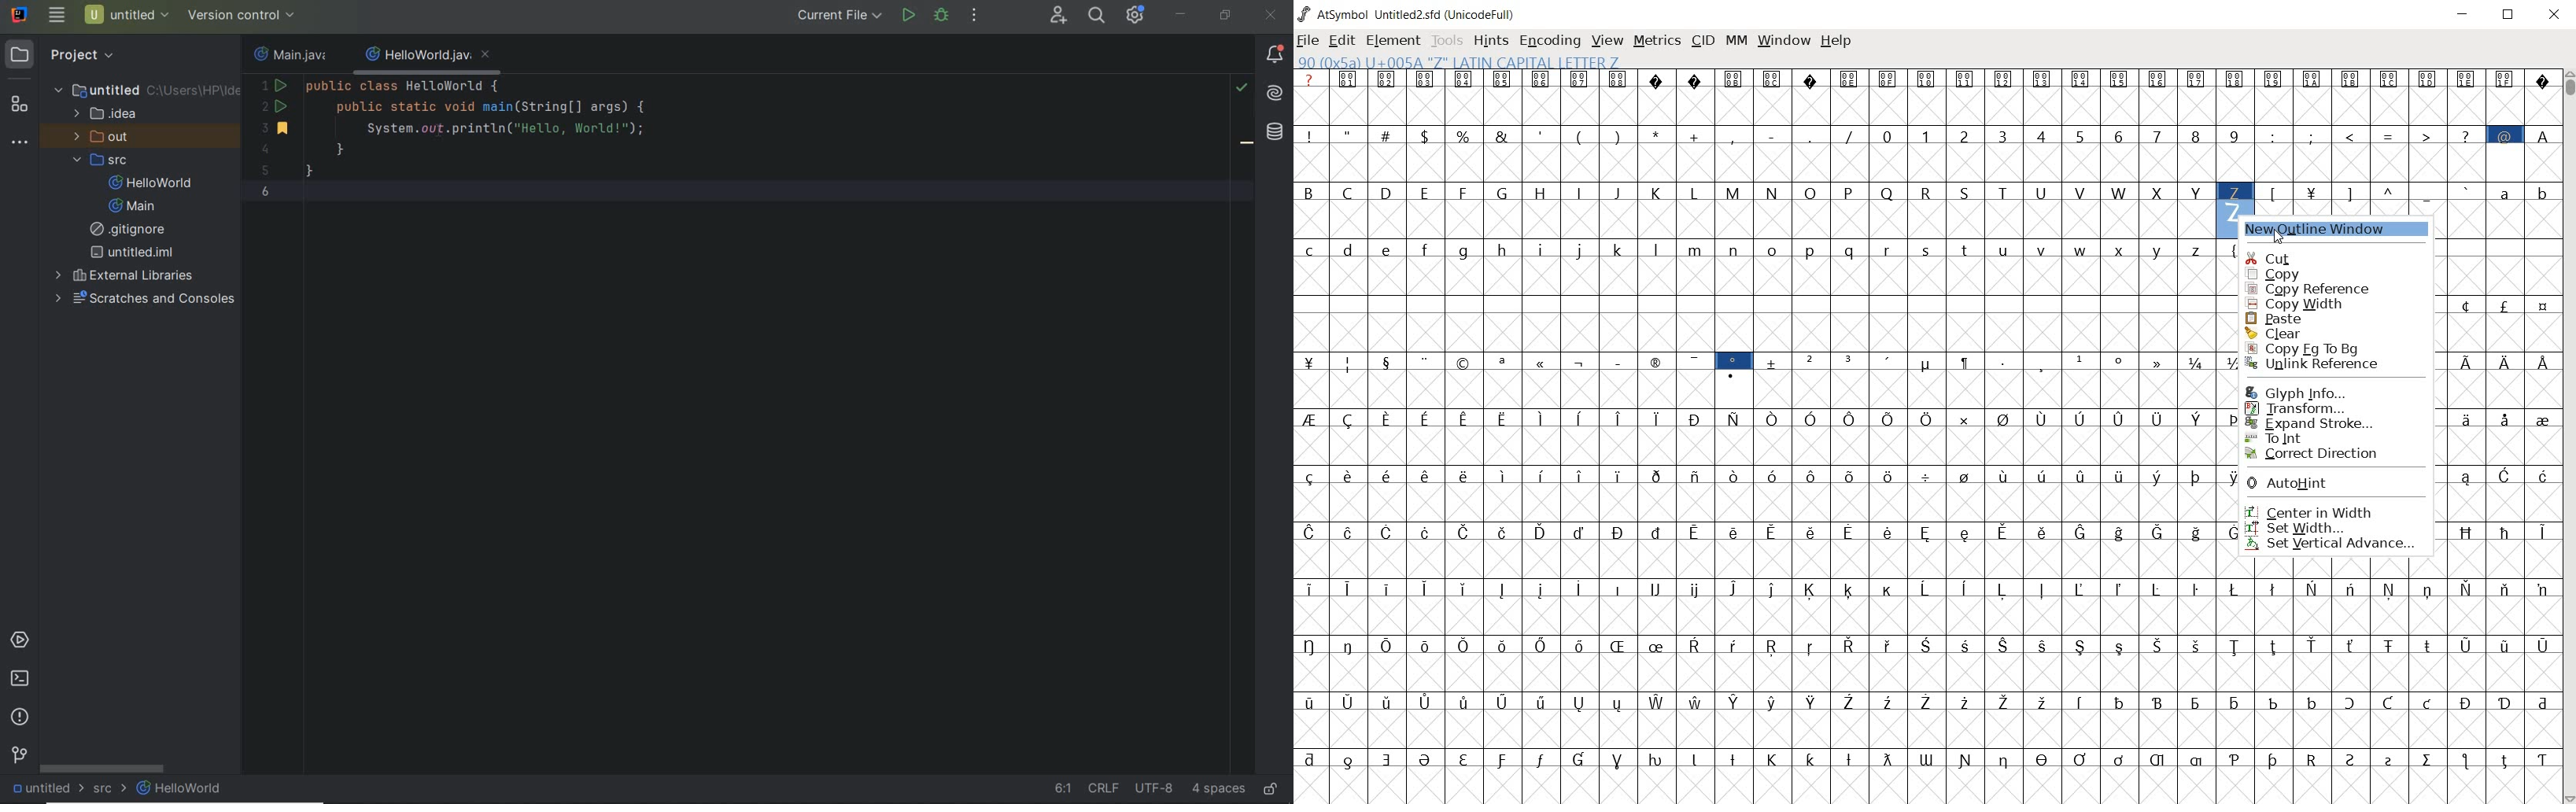  What do you see at coordinates (2305, 392) in the screenshot?
I see `Glyph Info` at bounding box center [2305, 392].